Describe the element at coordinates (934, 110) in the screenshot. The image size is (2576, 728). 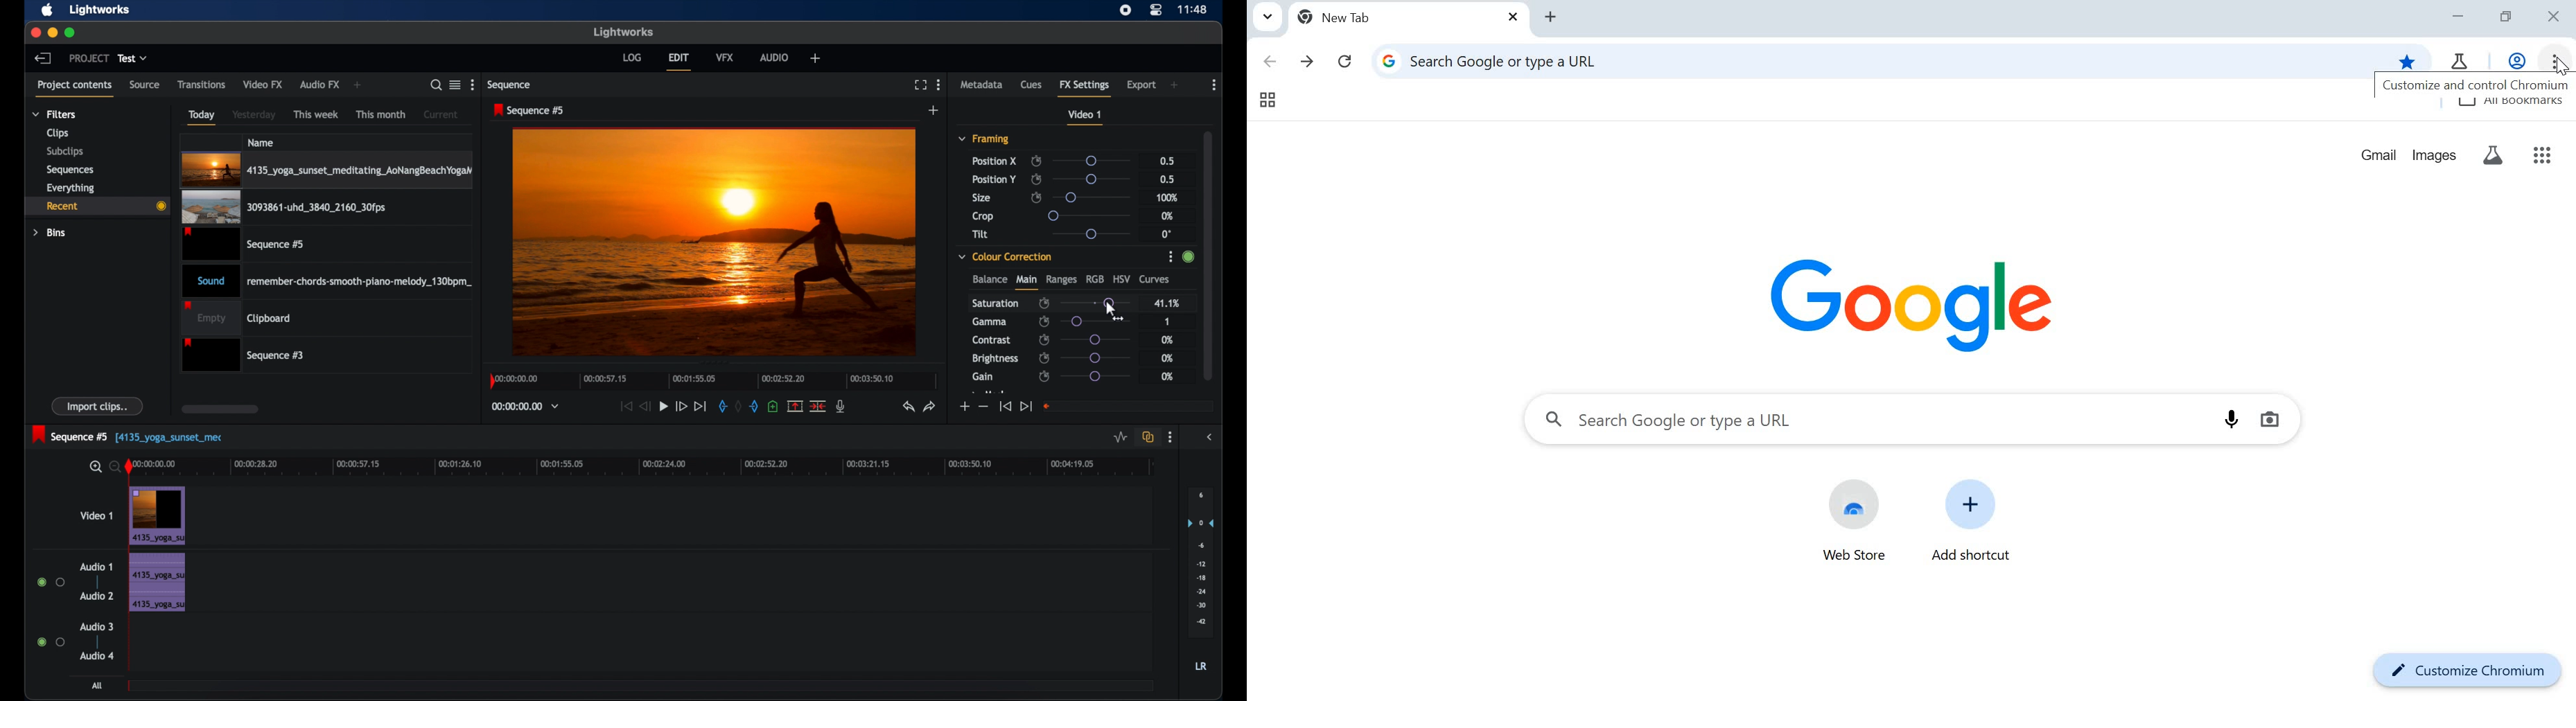
I see `add` at that location.